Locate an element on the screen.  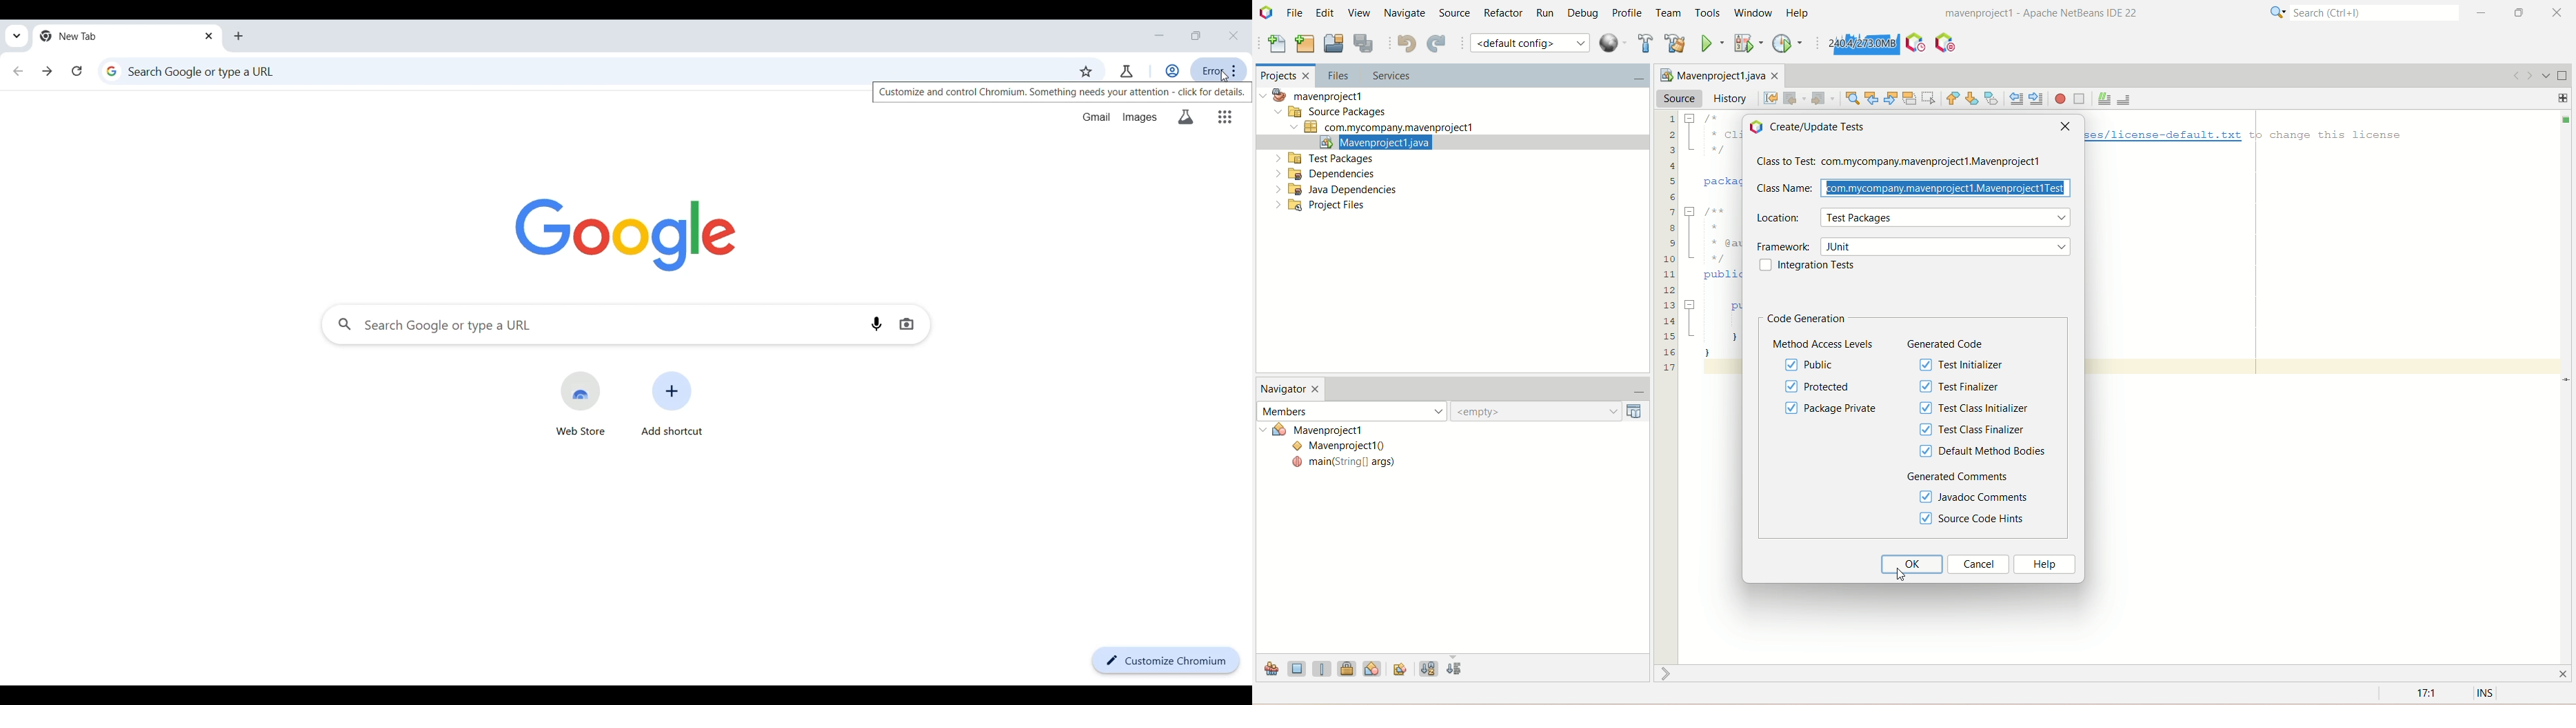
Add new tab is located at coordinates (239, 37).